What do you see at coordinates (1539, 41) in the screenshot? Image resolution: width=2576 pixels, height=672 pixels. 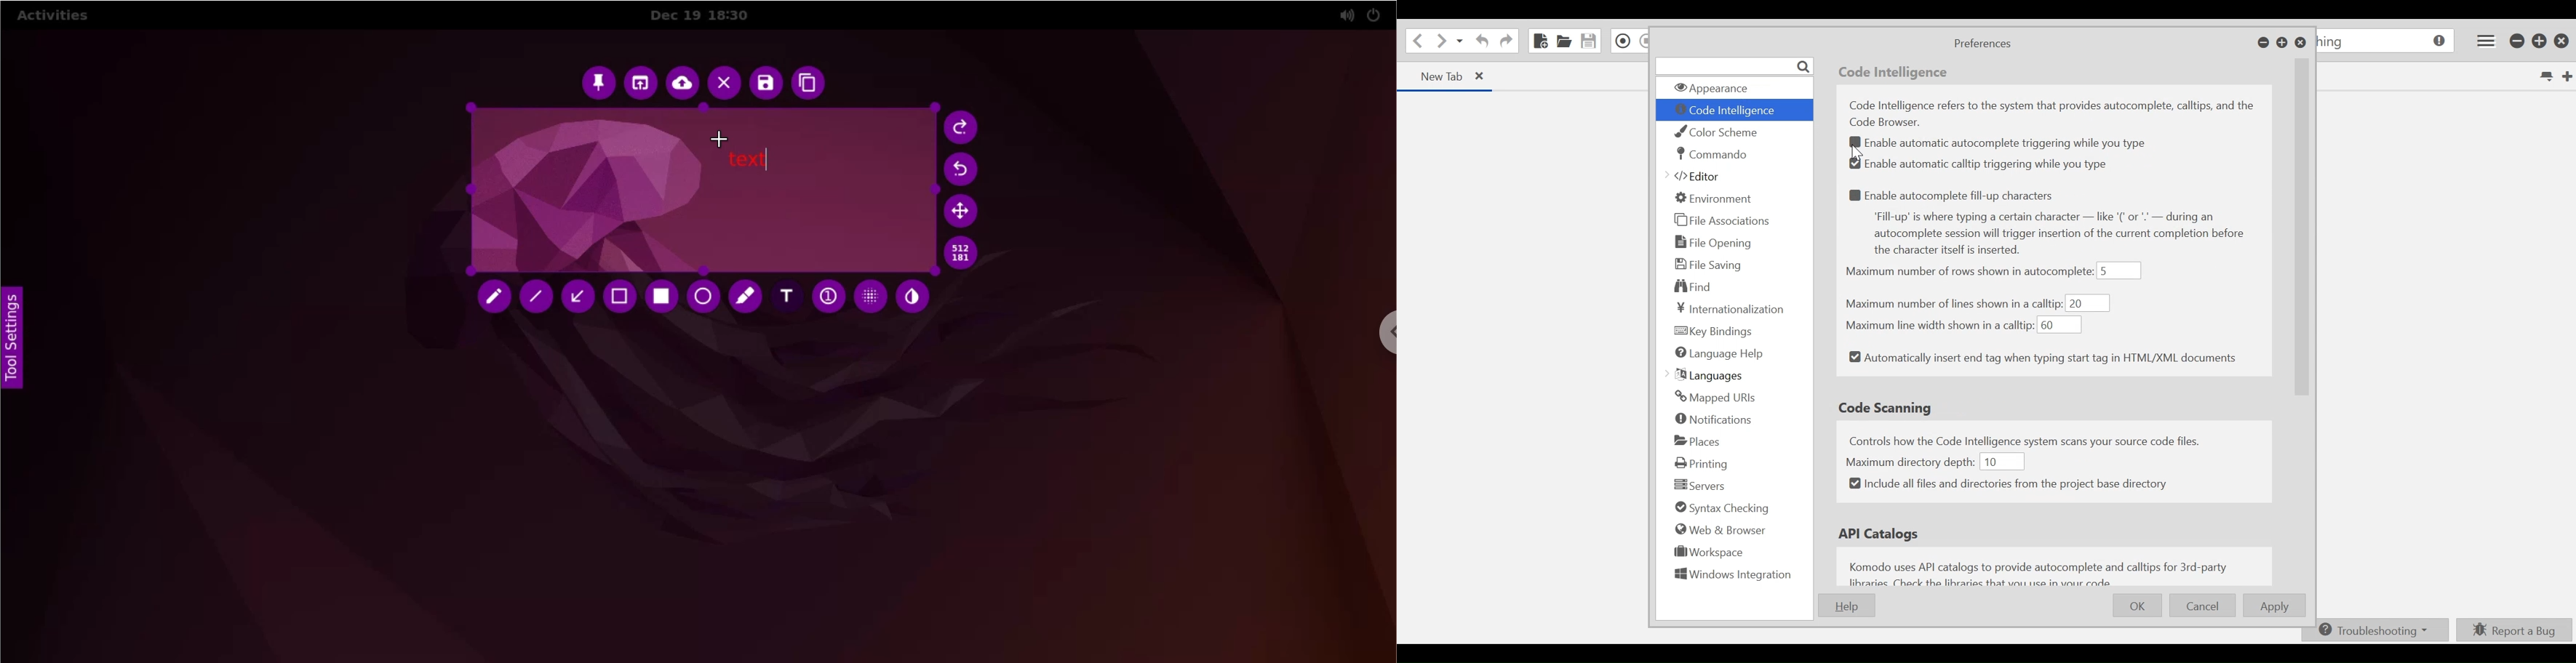 I see `New File ` at bounding box center [1539, 41].